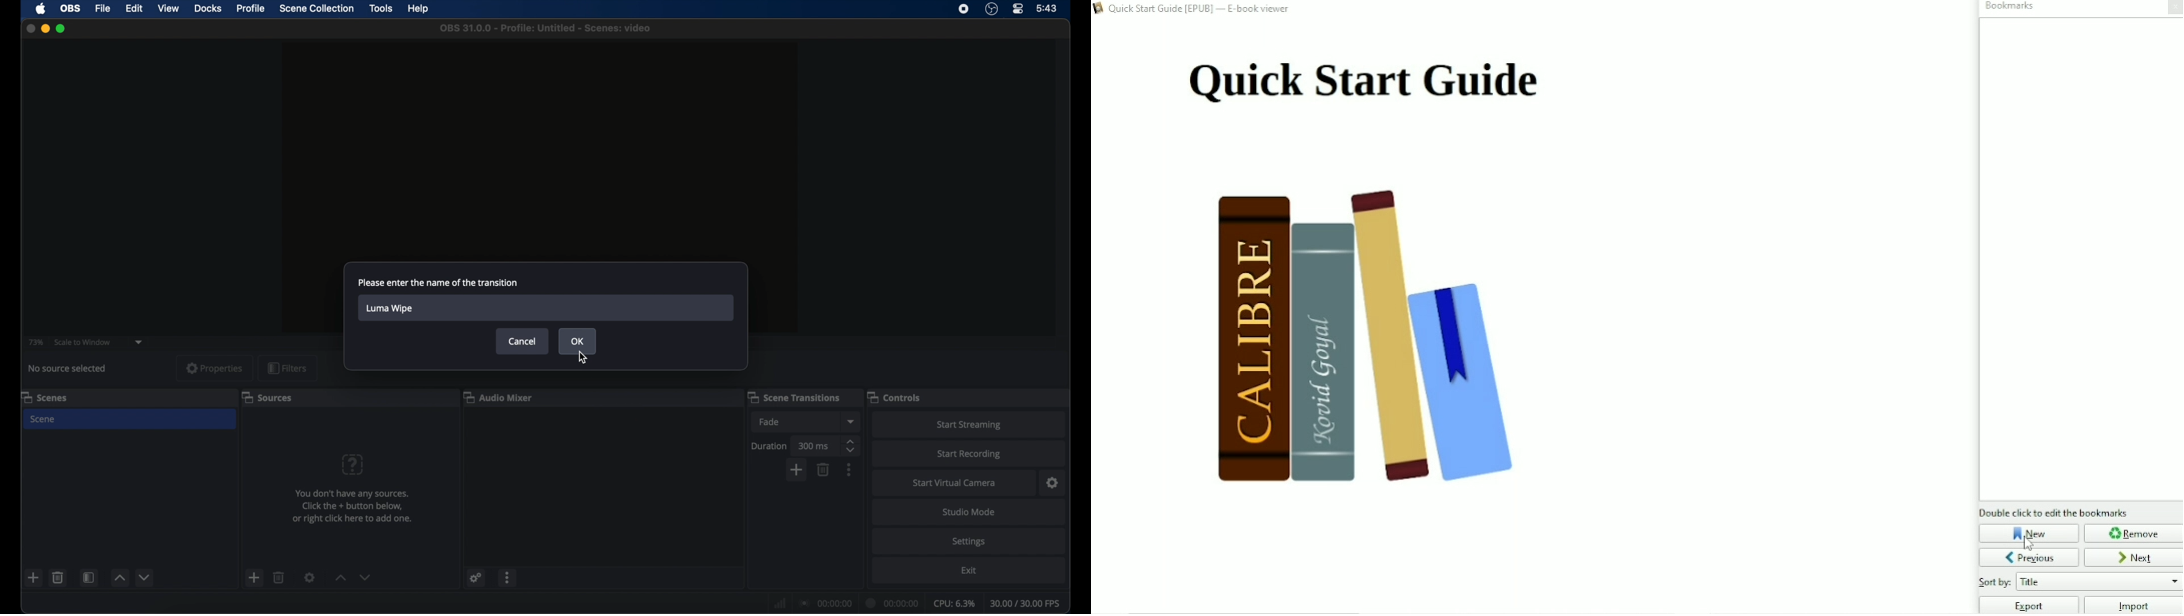 This screenshot has height=616, width=2184. I want to click on network, so click(781, 603).